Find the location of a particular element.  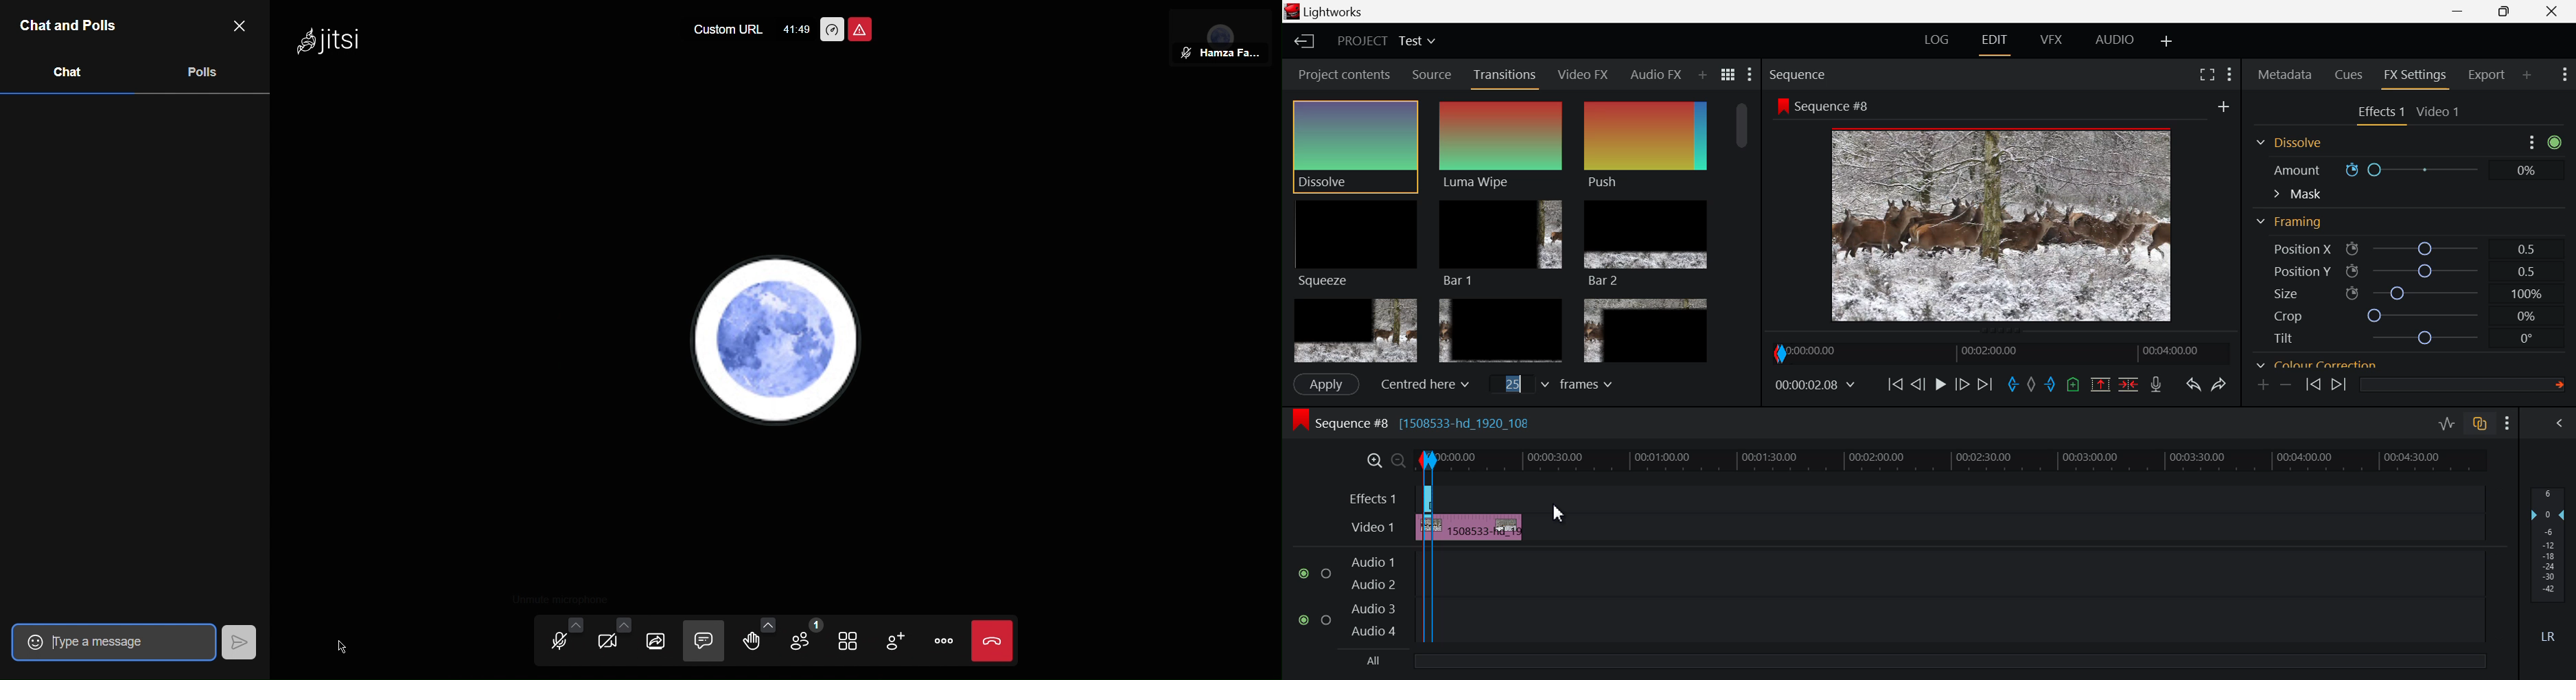

Participants is located at coordinates (806, 638).